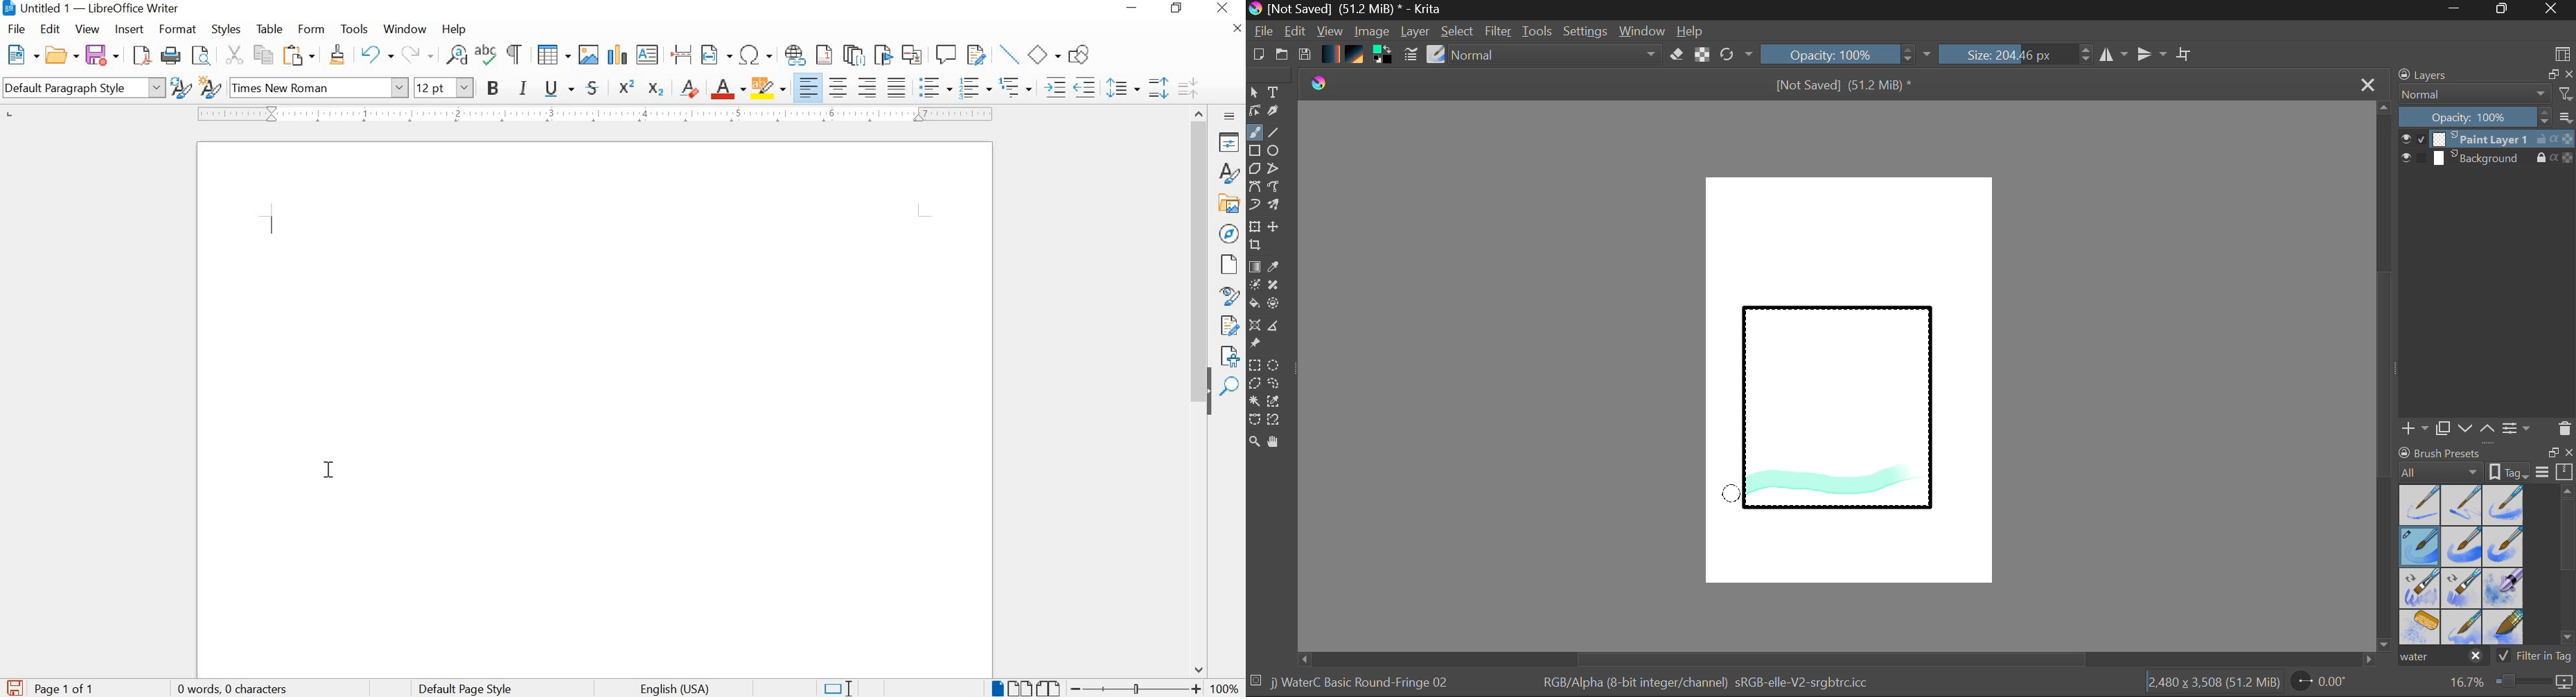 The width and height of the screenshot is (2576, 700). I want to click on untitled1 _libreOffie Writer, so click(108, 10).